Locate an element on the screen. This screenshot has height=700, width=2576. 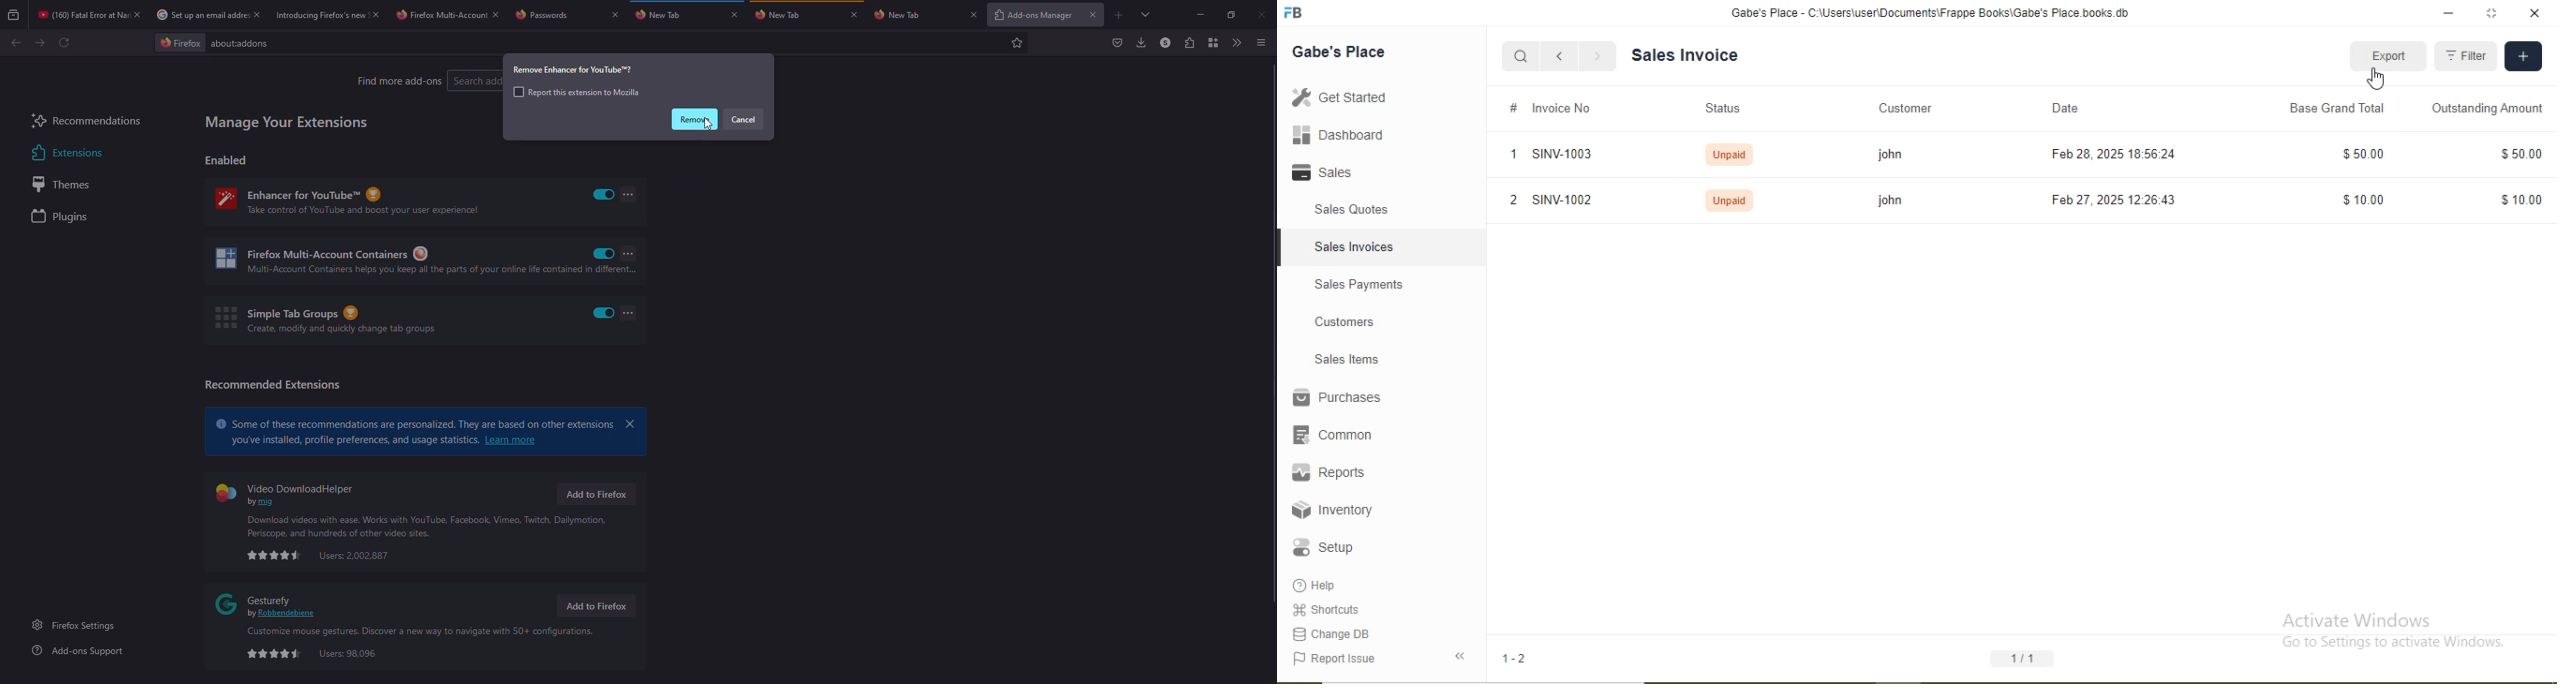
extensions is located at coordinates (65, 153).